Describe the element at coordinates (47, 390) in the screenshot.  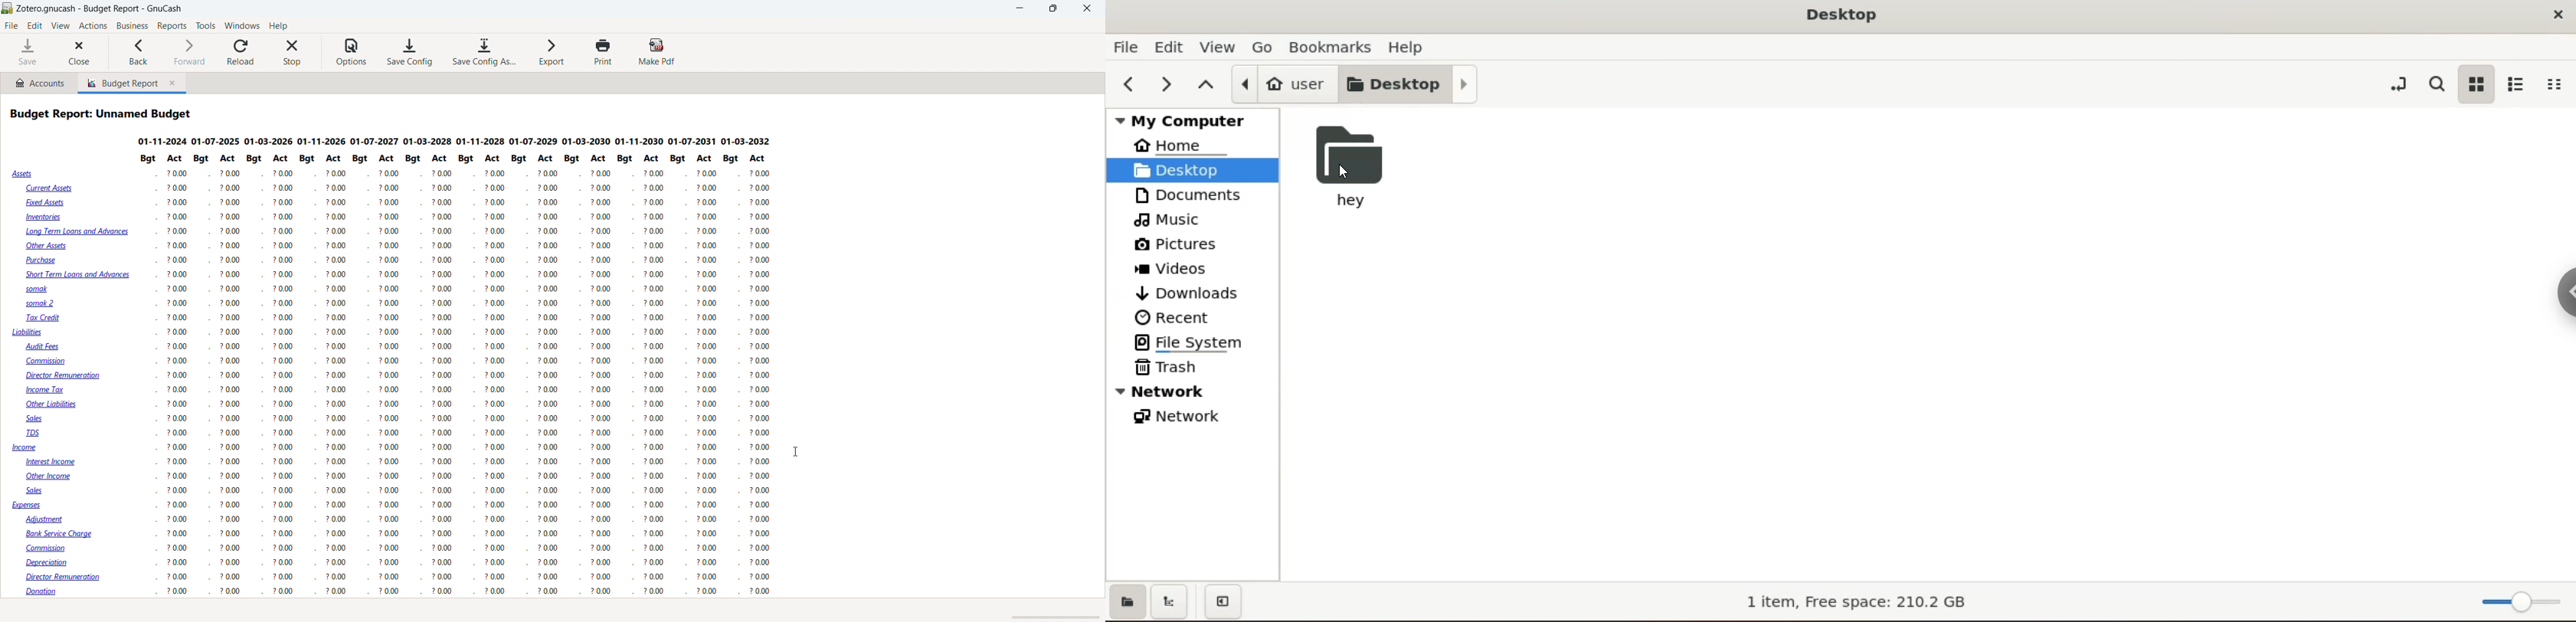
I see `Income Tax` at that location.